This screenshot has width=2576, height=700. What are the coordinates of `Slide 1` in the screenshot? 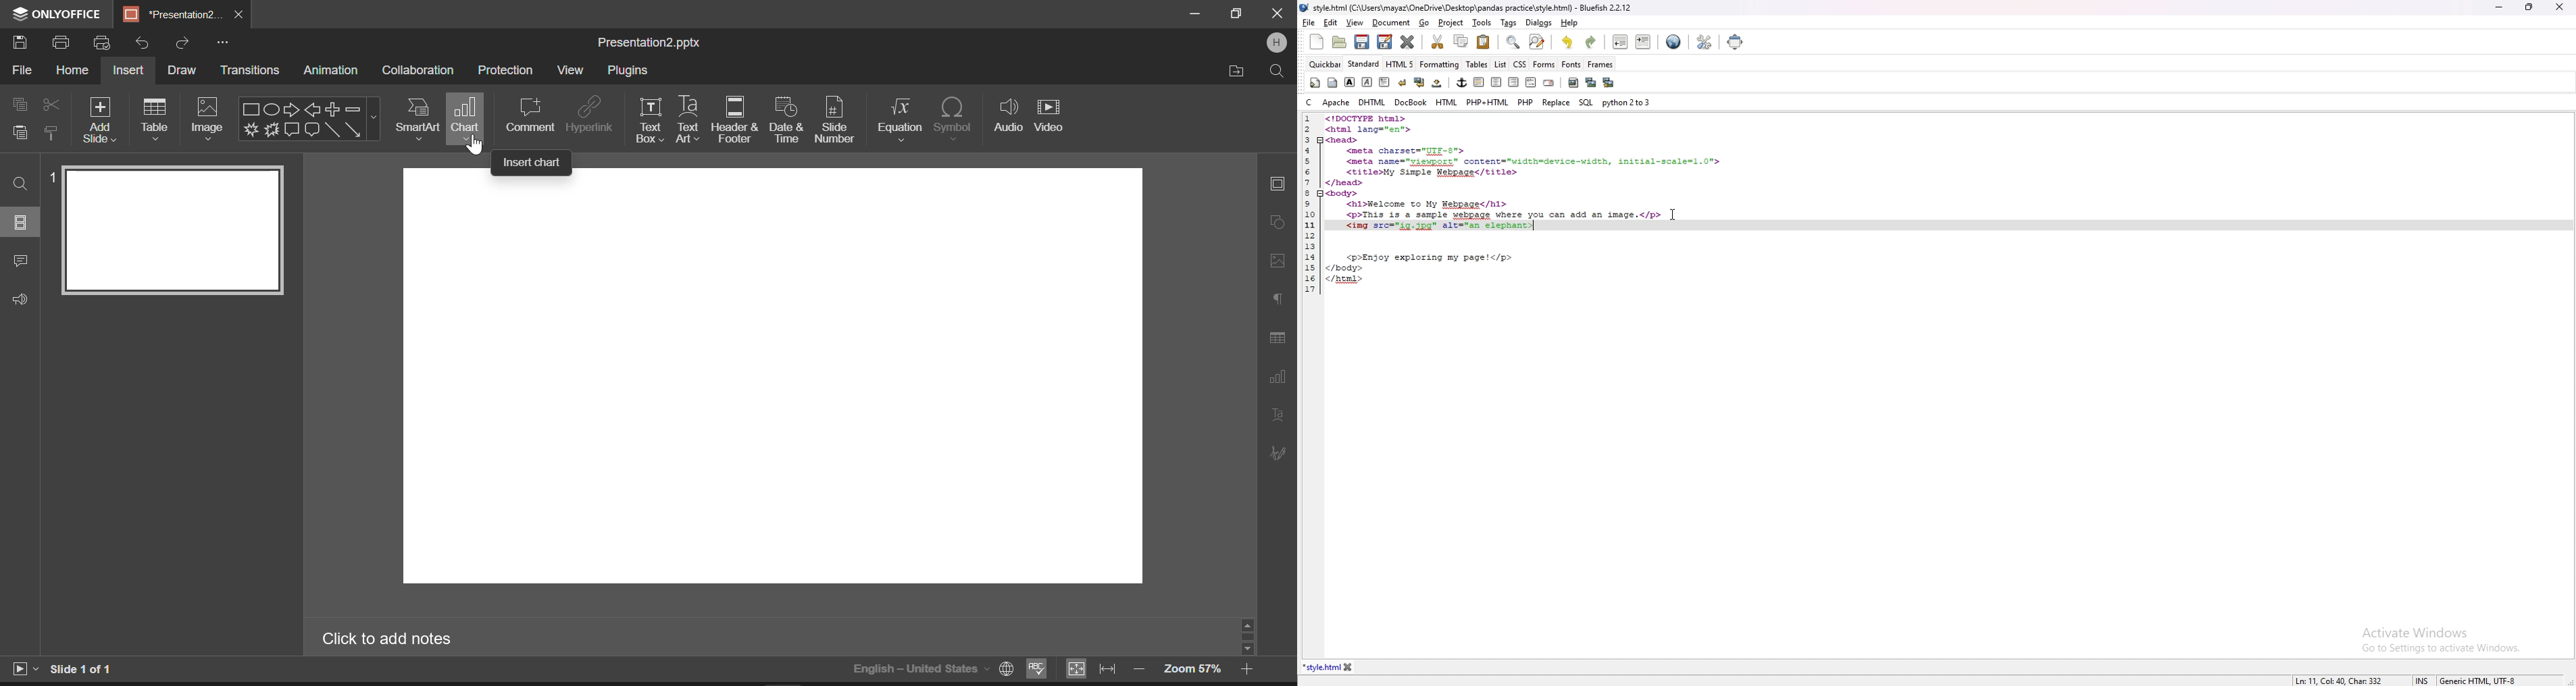 It's located at (167, 230).